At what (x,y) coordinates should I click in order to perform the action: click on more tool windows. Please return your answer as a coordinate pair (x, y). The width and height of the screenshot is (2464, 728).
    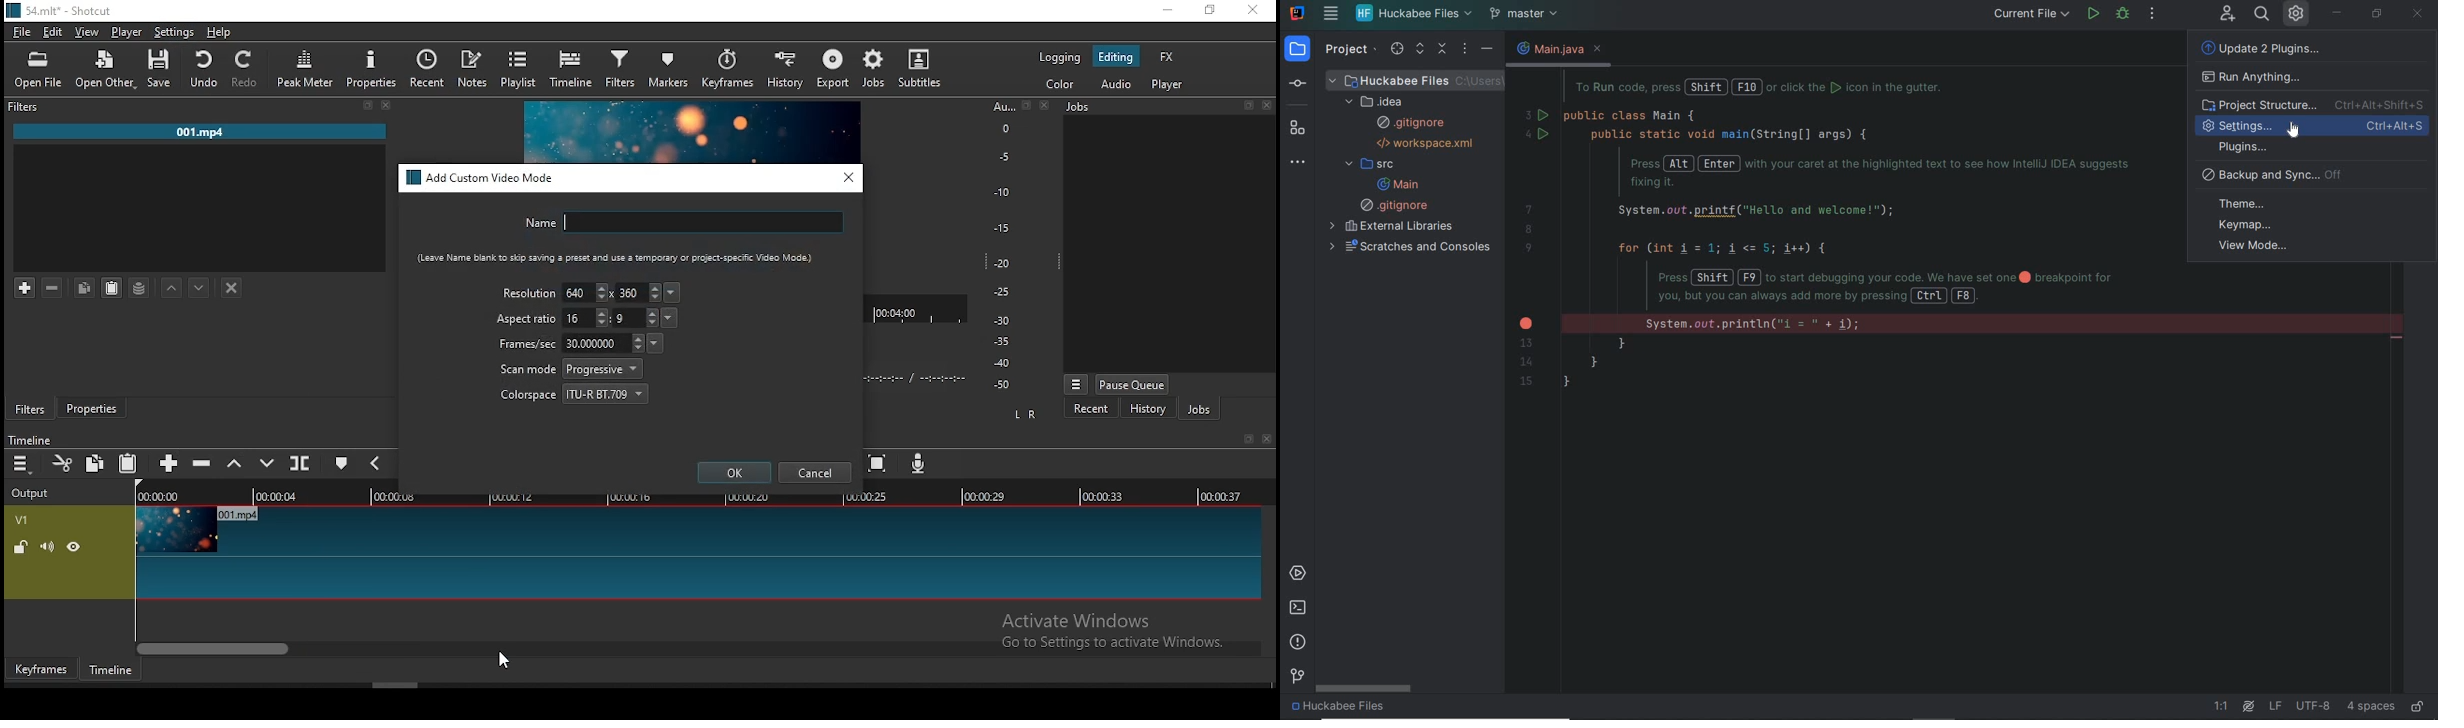
    Looking at the image, I should click on (1302, 163).